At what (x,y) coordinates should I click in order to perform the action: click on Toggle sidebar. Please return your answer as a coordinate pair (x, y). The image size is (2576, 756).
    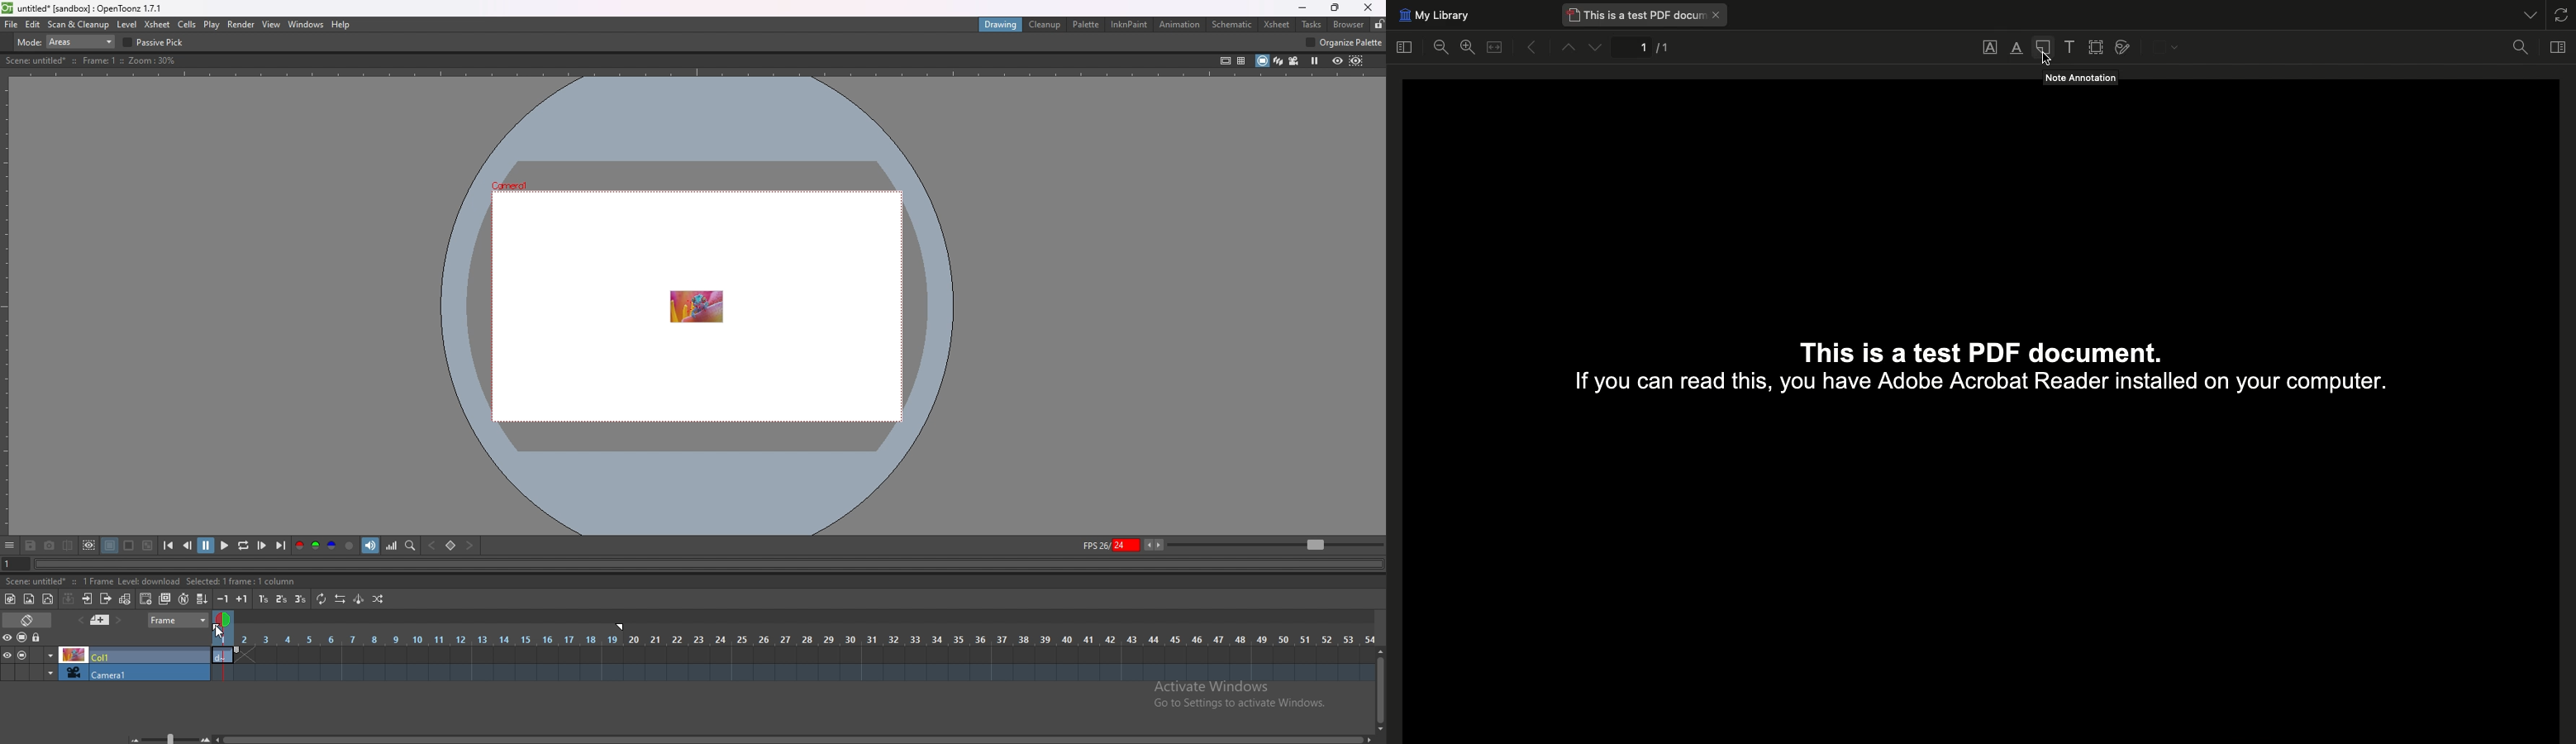
    Looking at the image, I should click on (1404, 46).